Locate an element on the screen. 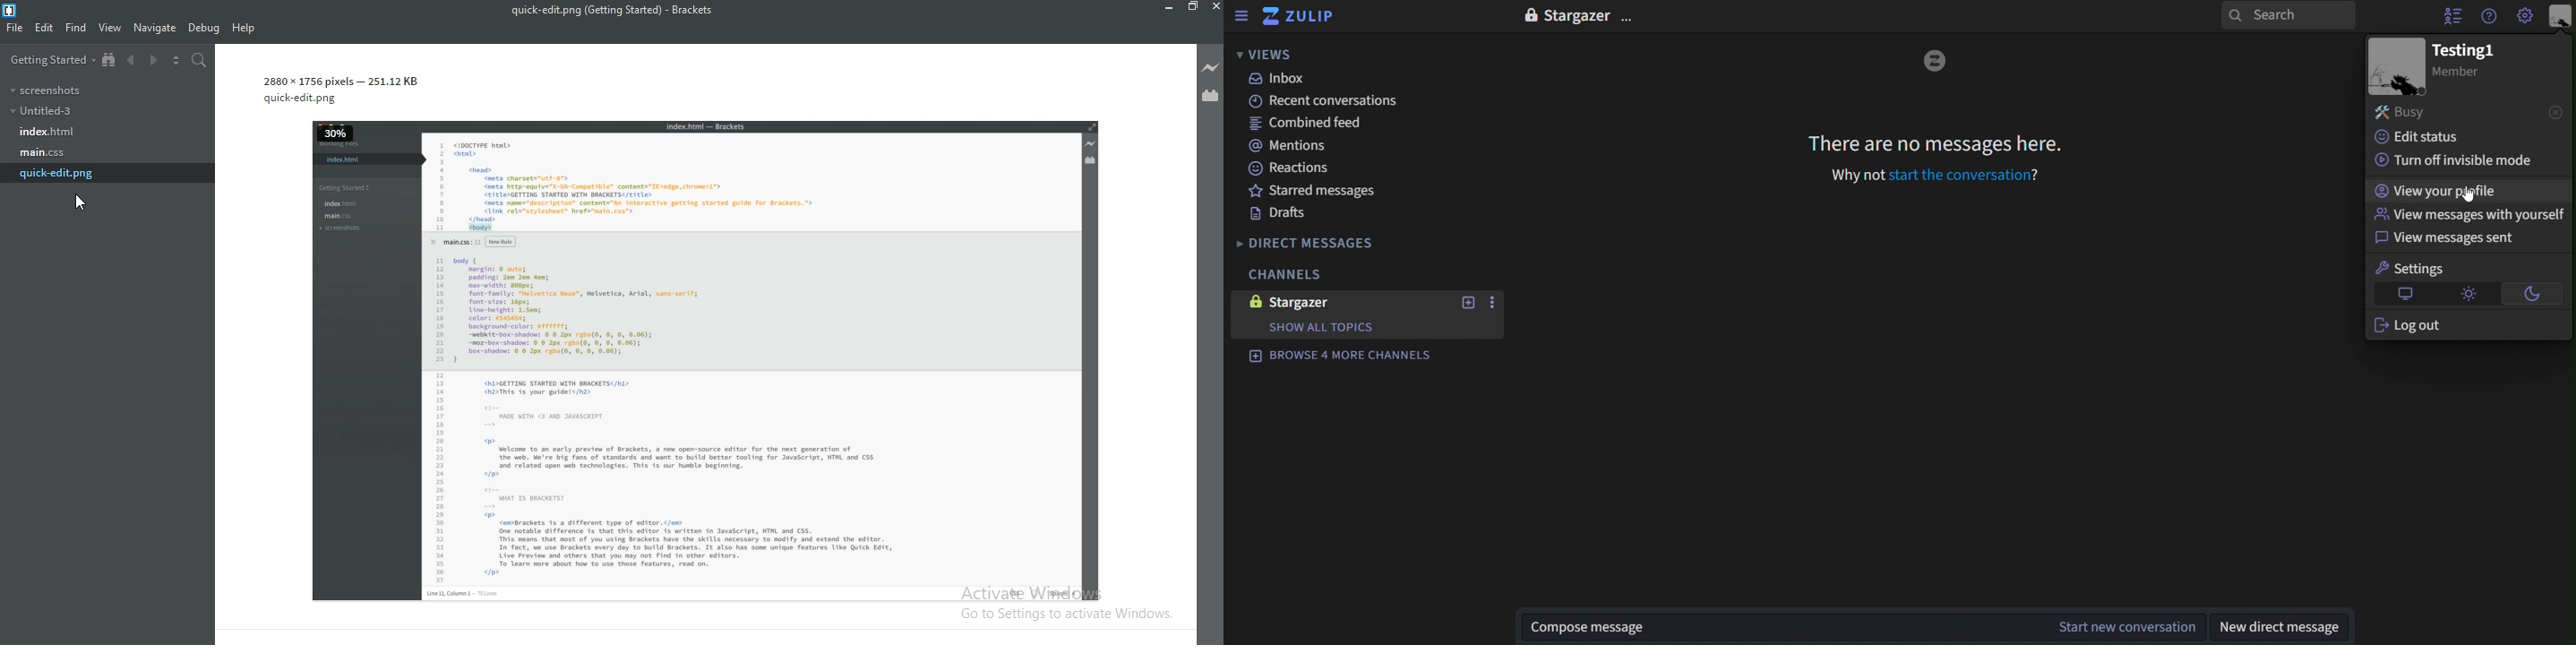  compose message is located at coordinates (1591, 625).